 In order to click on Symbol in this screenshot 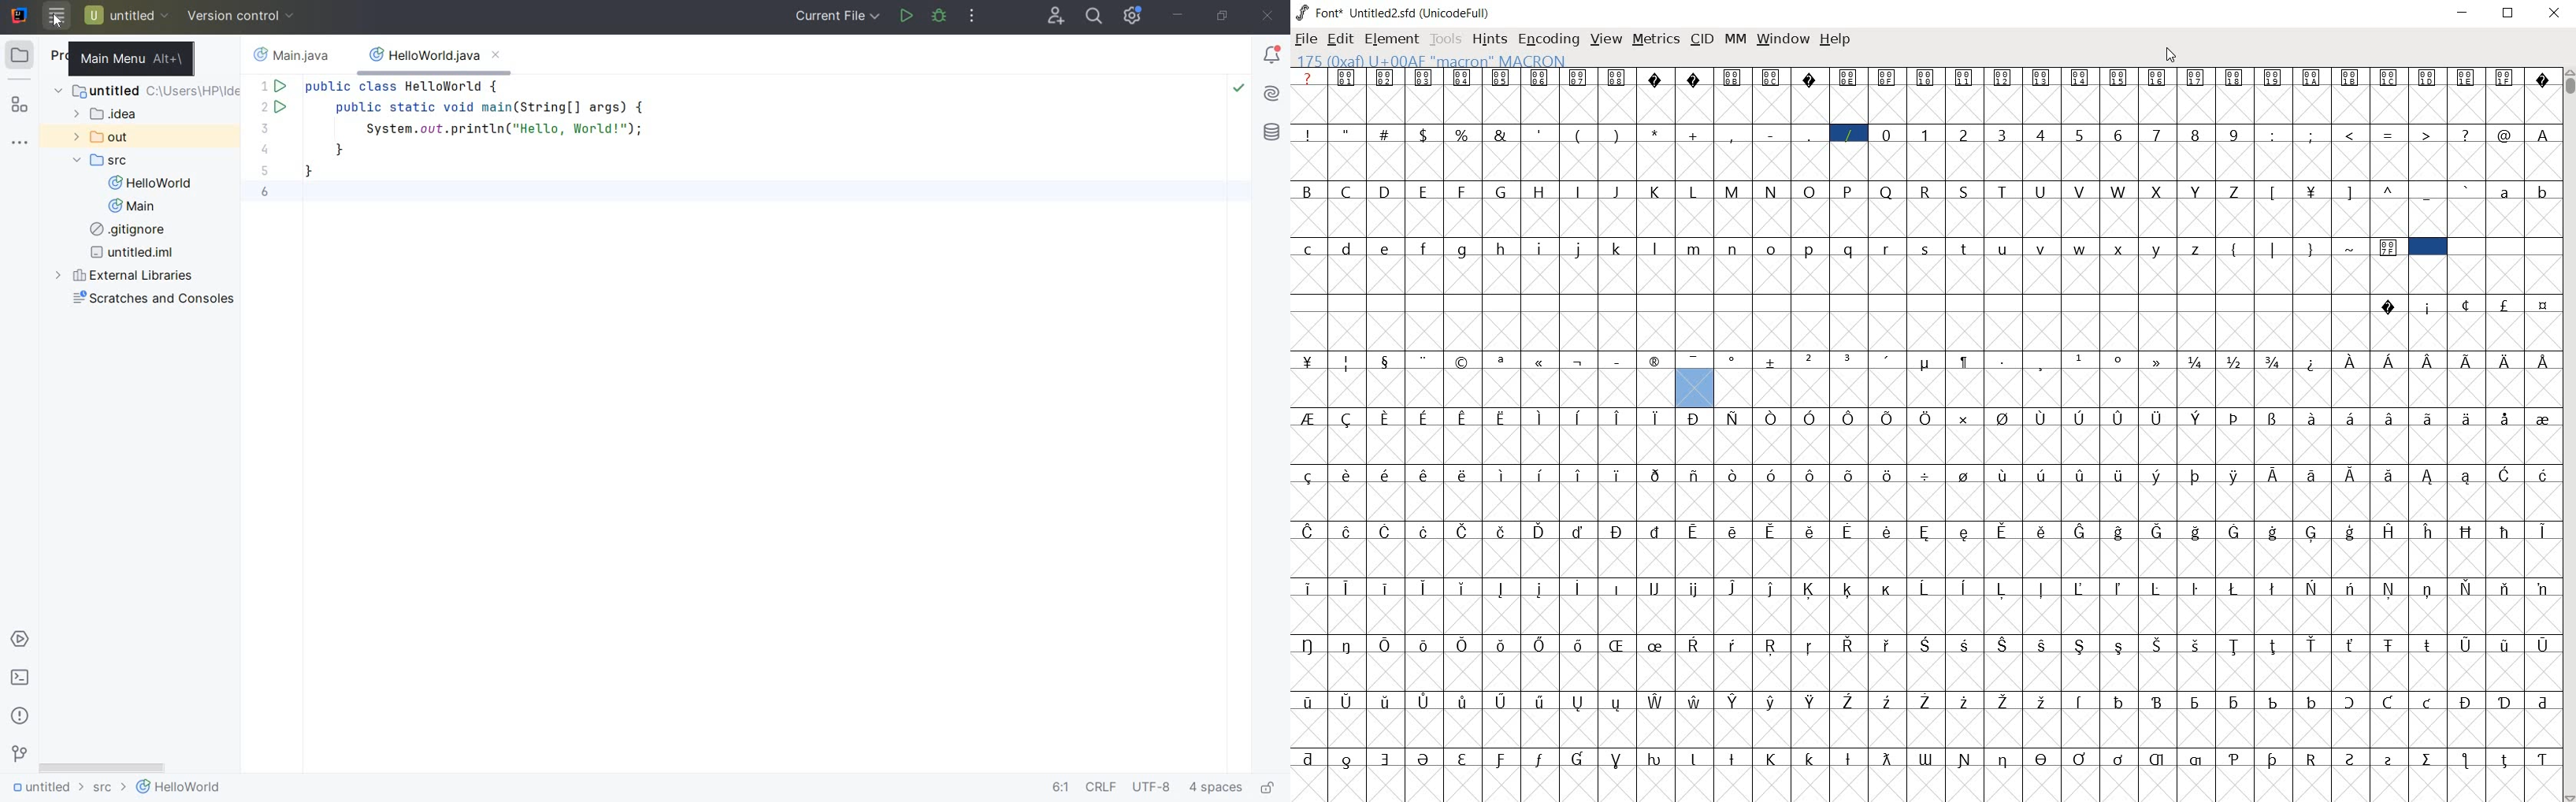, I will do `click(1851, 531)`.